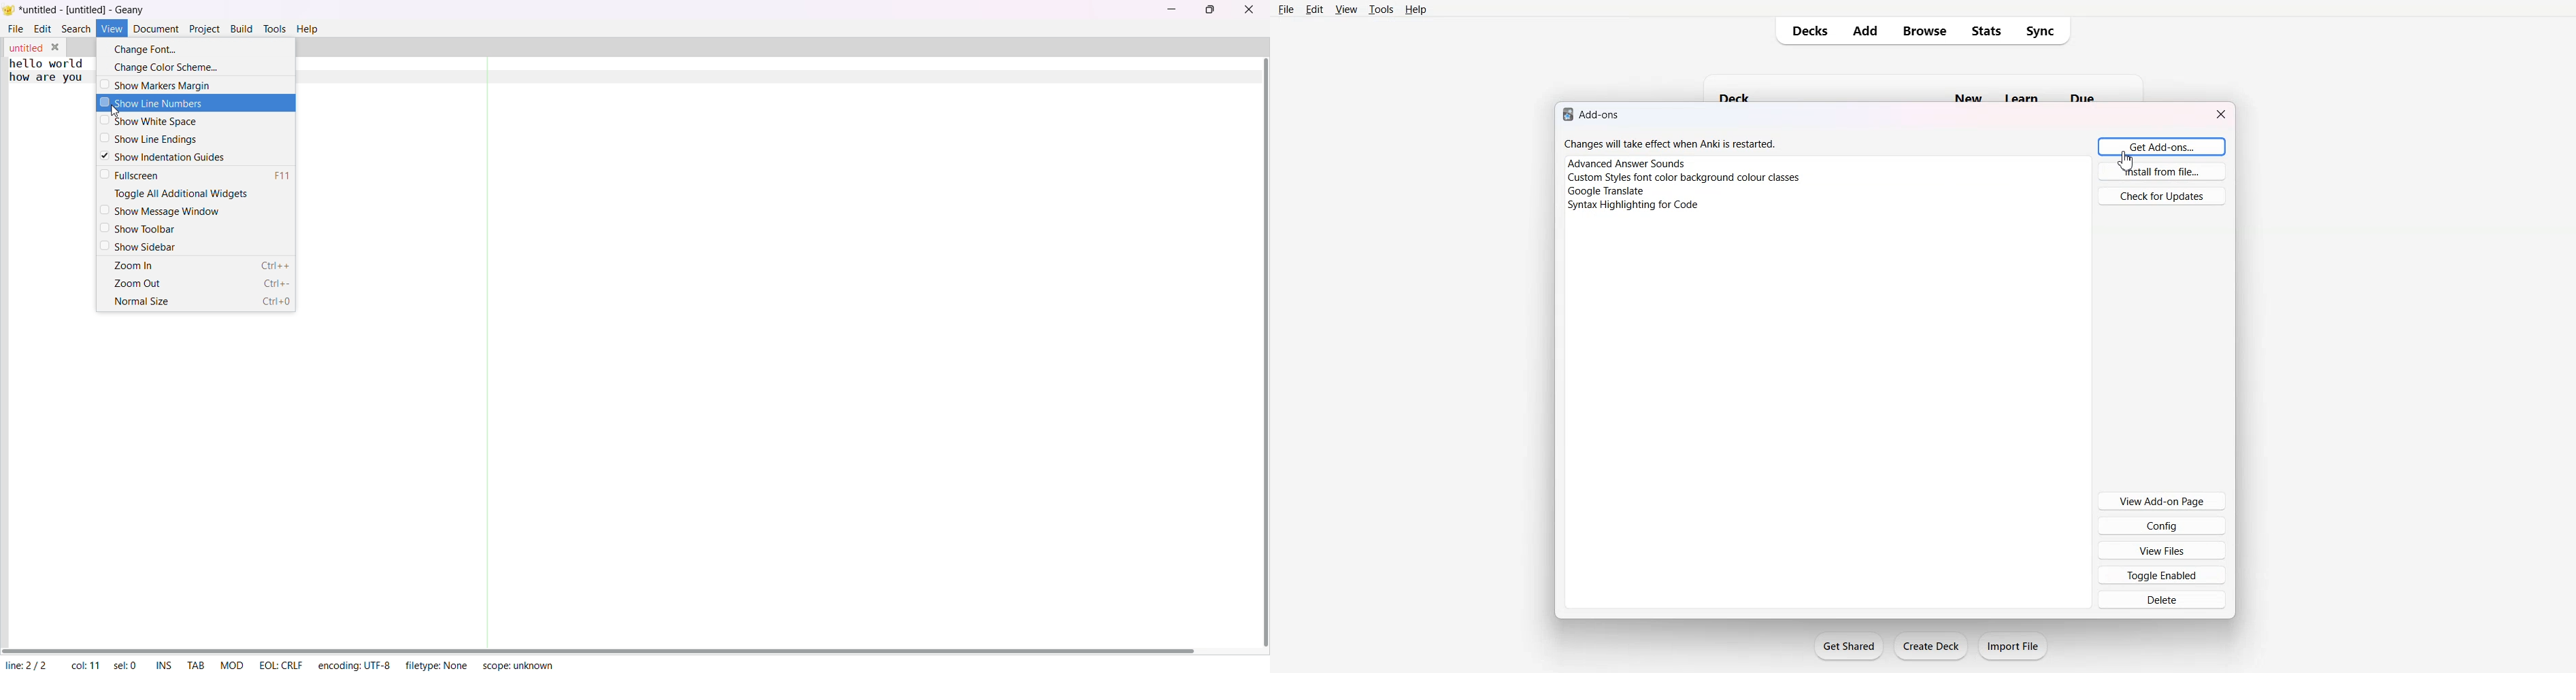  What do you see at coordinates (1970, 97) in the screenshot?
I see `new` at bounding box center [1970, 97].